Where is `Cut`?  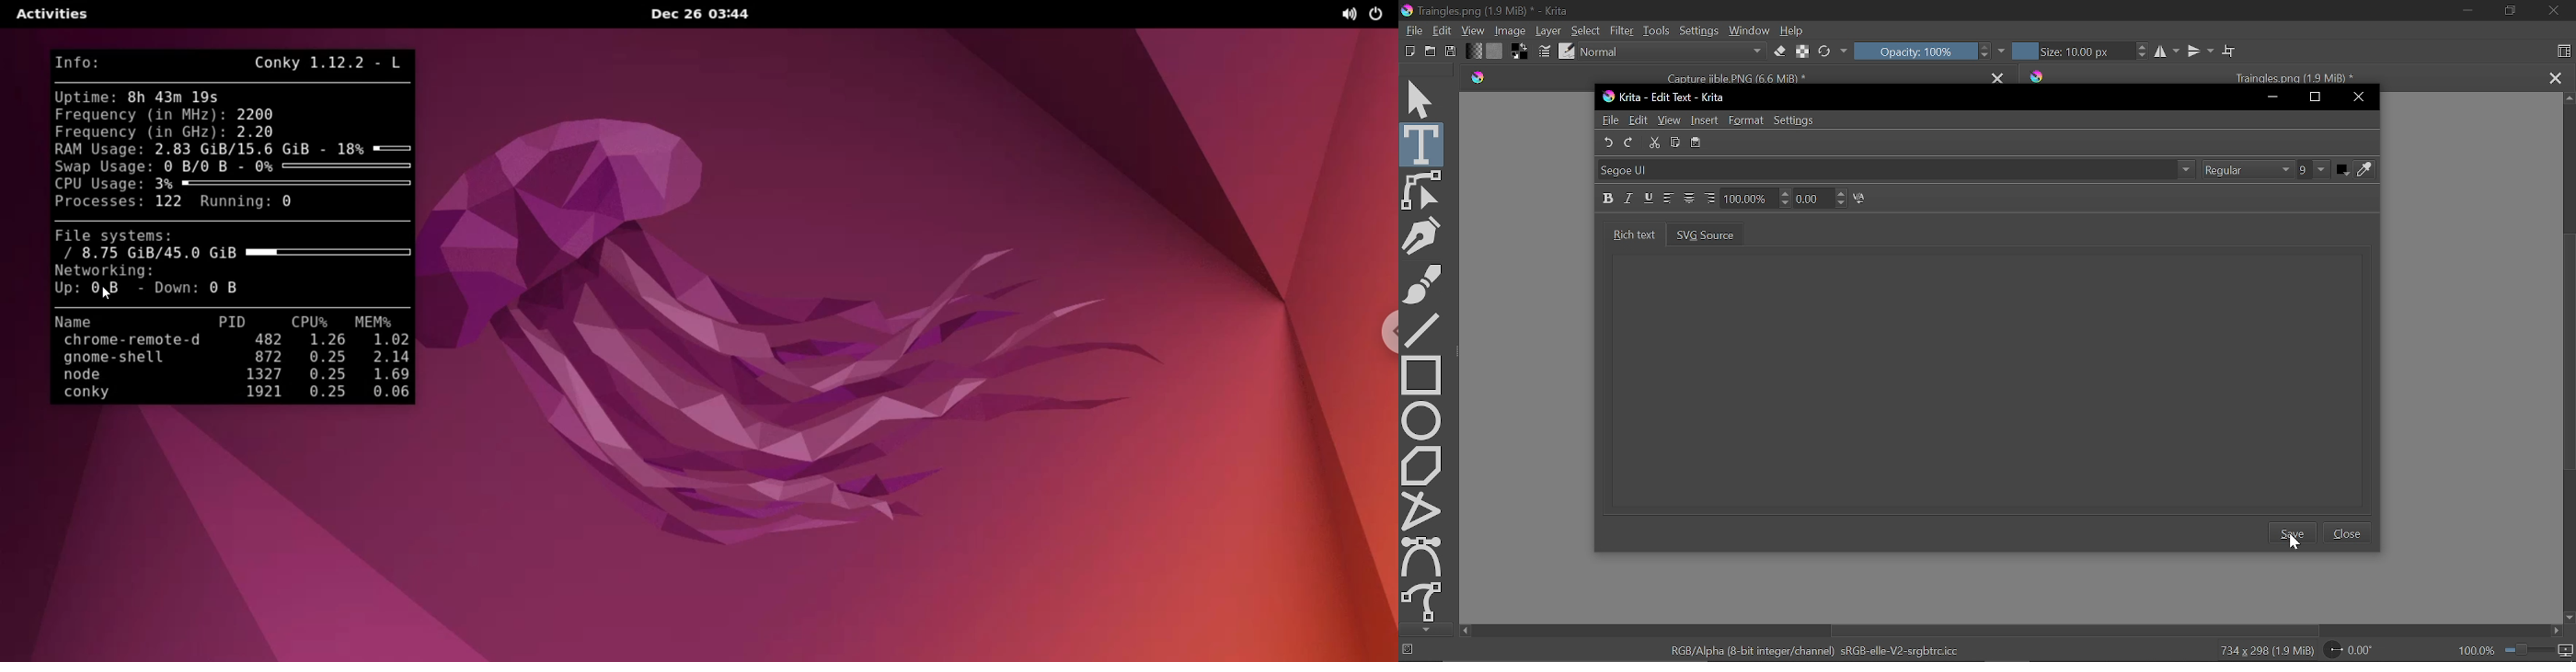
Cut is located at coordinates (1655, 144).